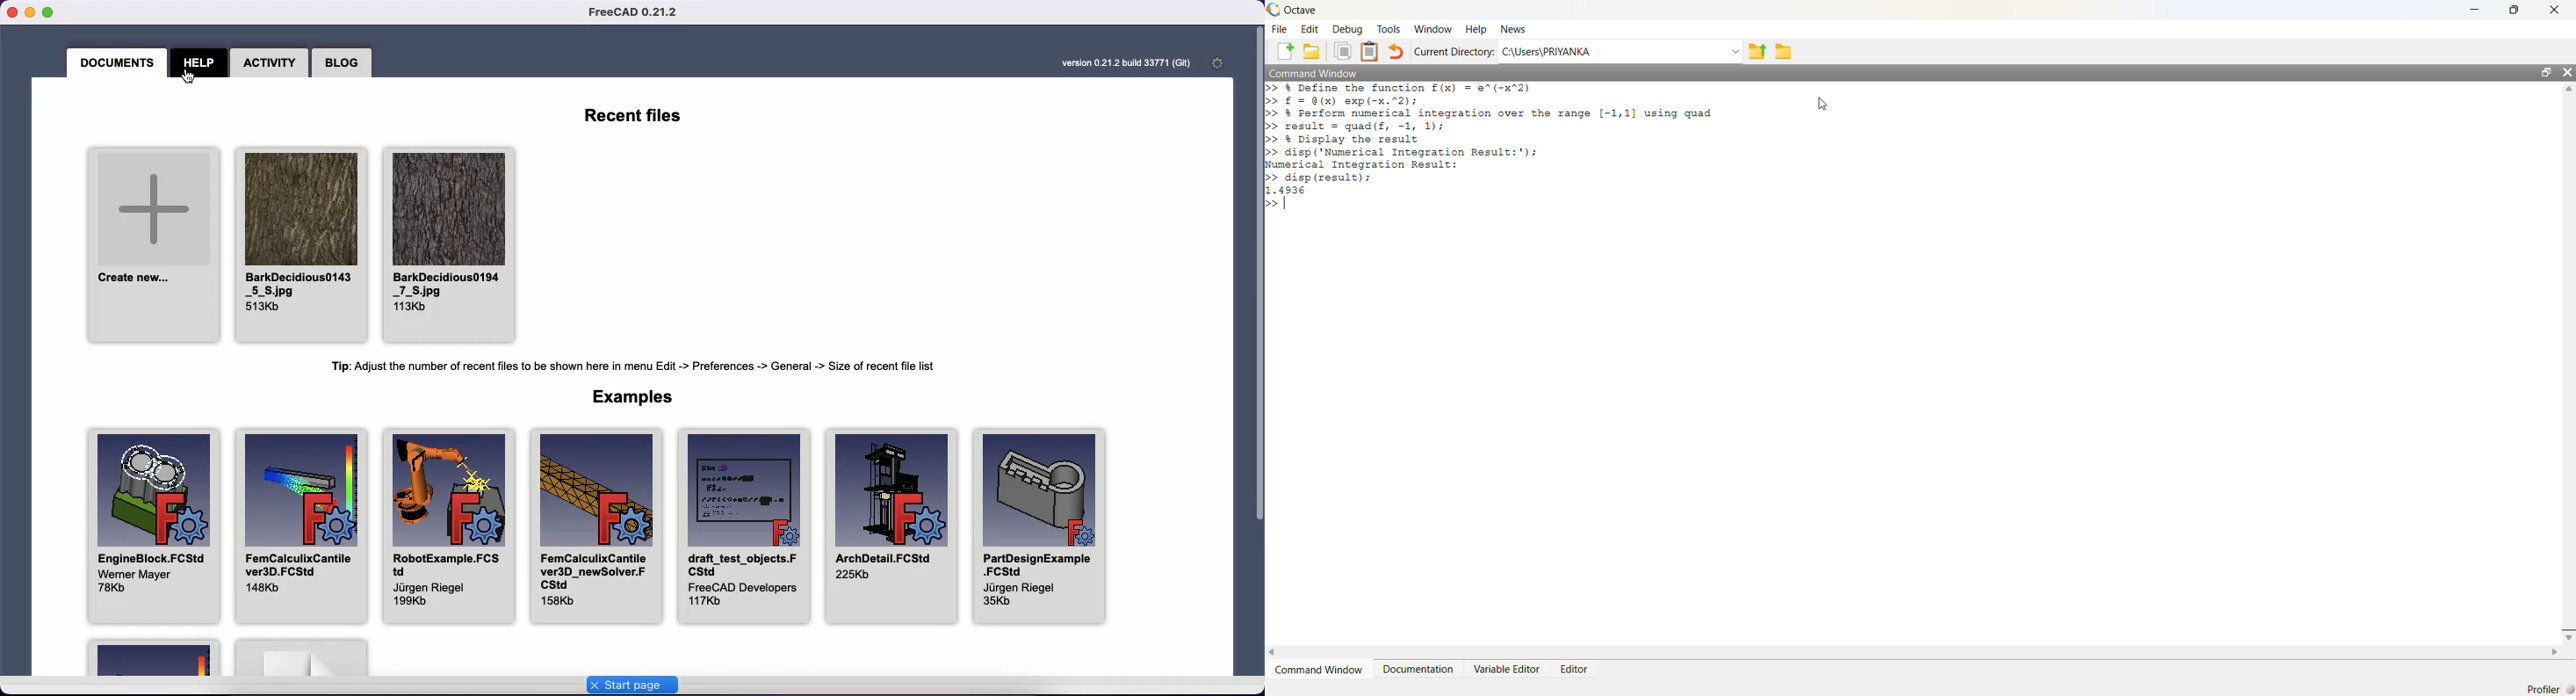 This screenshot has height=700, width=2576. I want to click on restore, so click(2514, 10).